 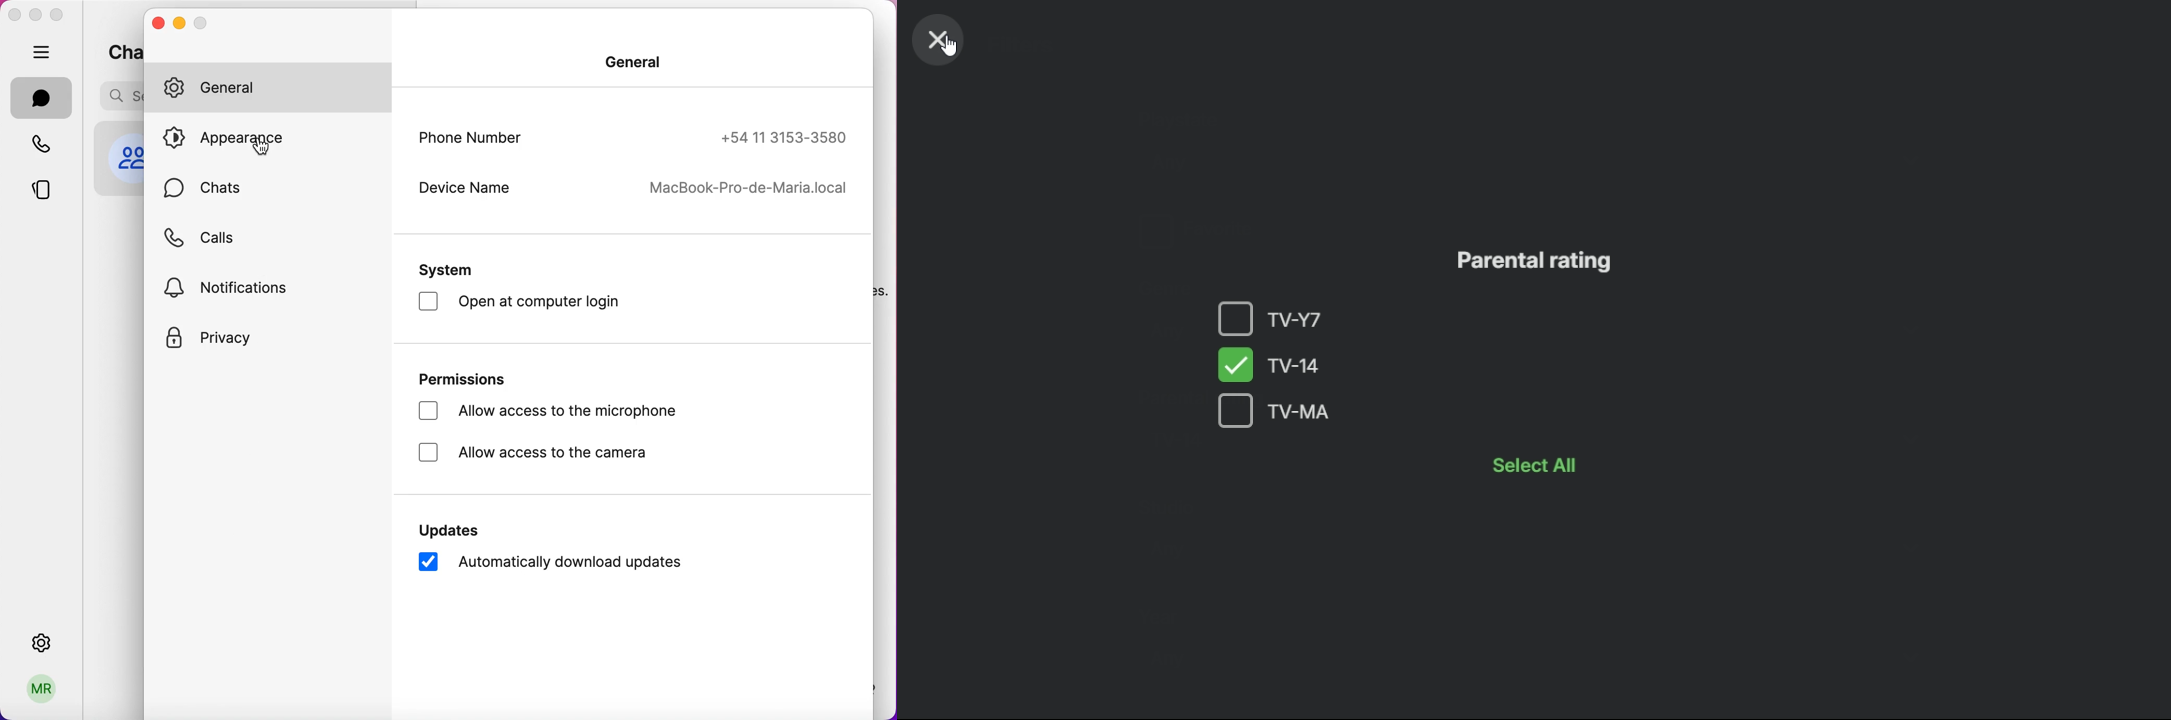 What do you see at coordinates (40, 146) in the screenshot?
I see `calls` at bounding box center [40, 146].